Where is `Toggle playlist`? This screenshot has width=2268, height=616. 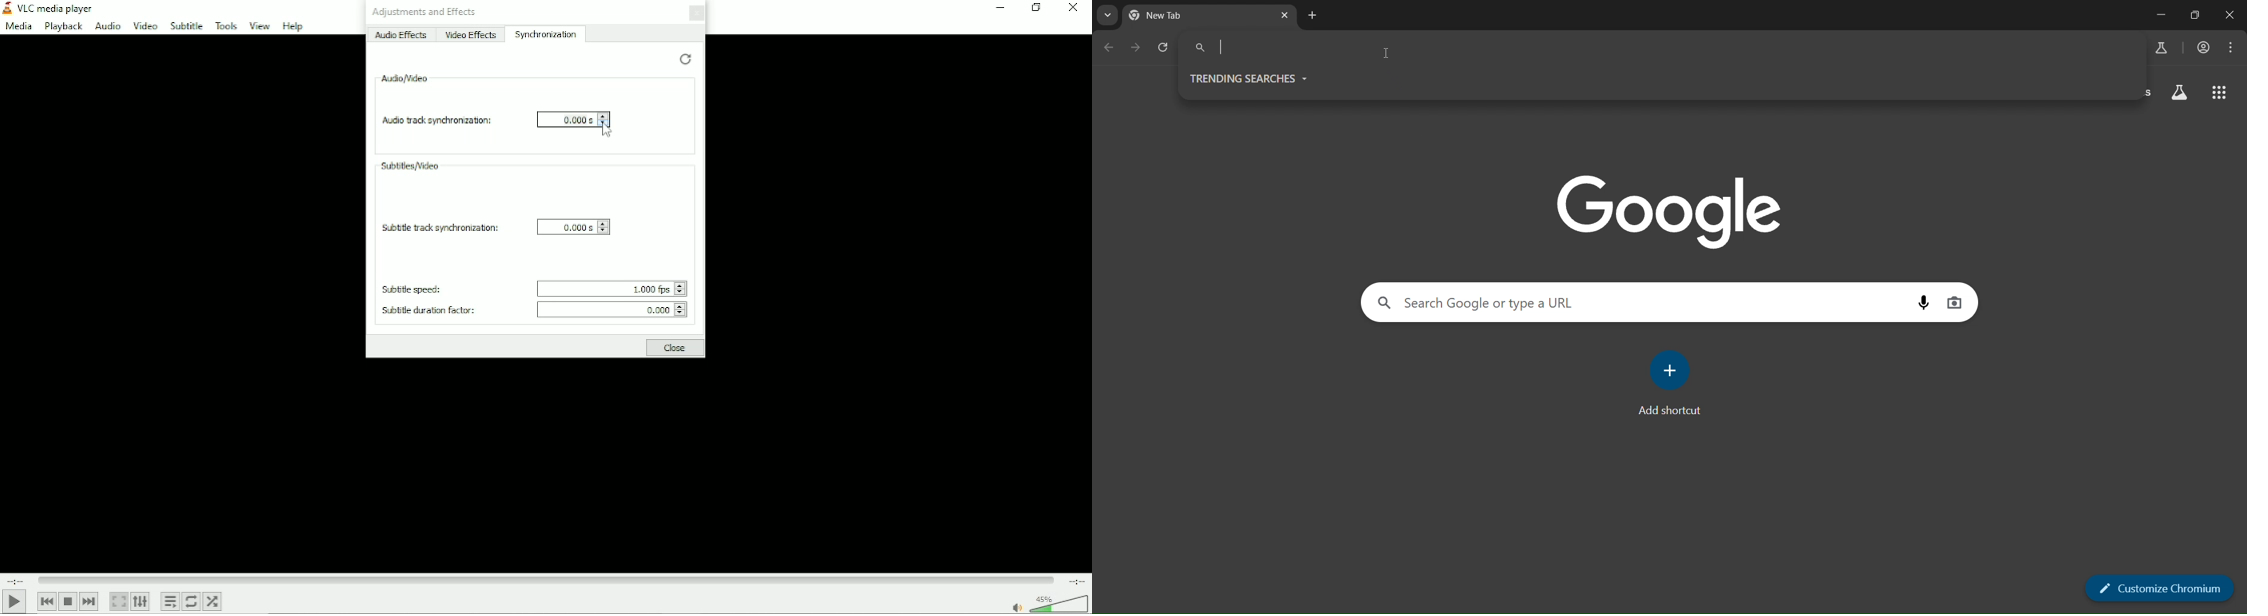 Toggle playlist is located at coordinates (169, 600).